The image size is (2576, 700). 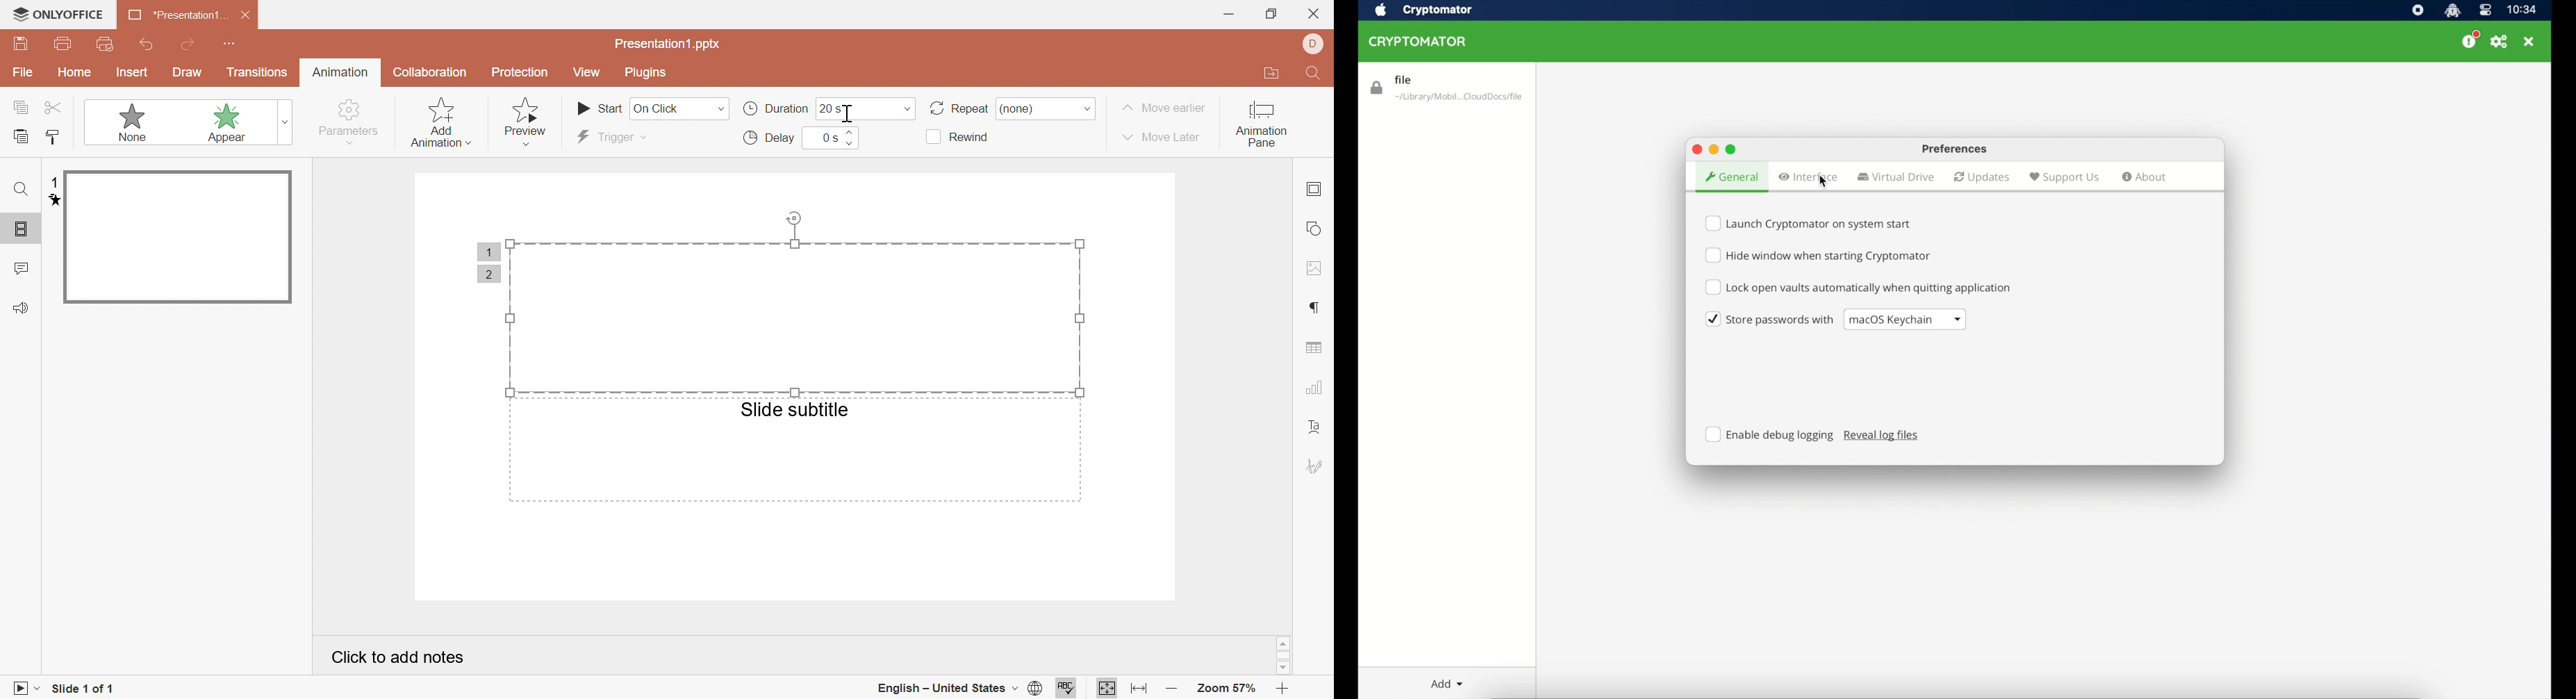 What do you see at coordinates (23, 307) in the screenshot?
I see `feedback & support` at bounding box center [23, 307].